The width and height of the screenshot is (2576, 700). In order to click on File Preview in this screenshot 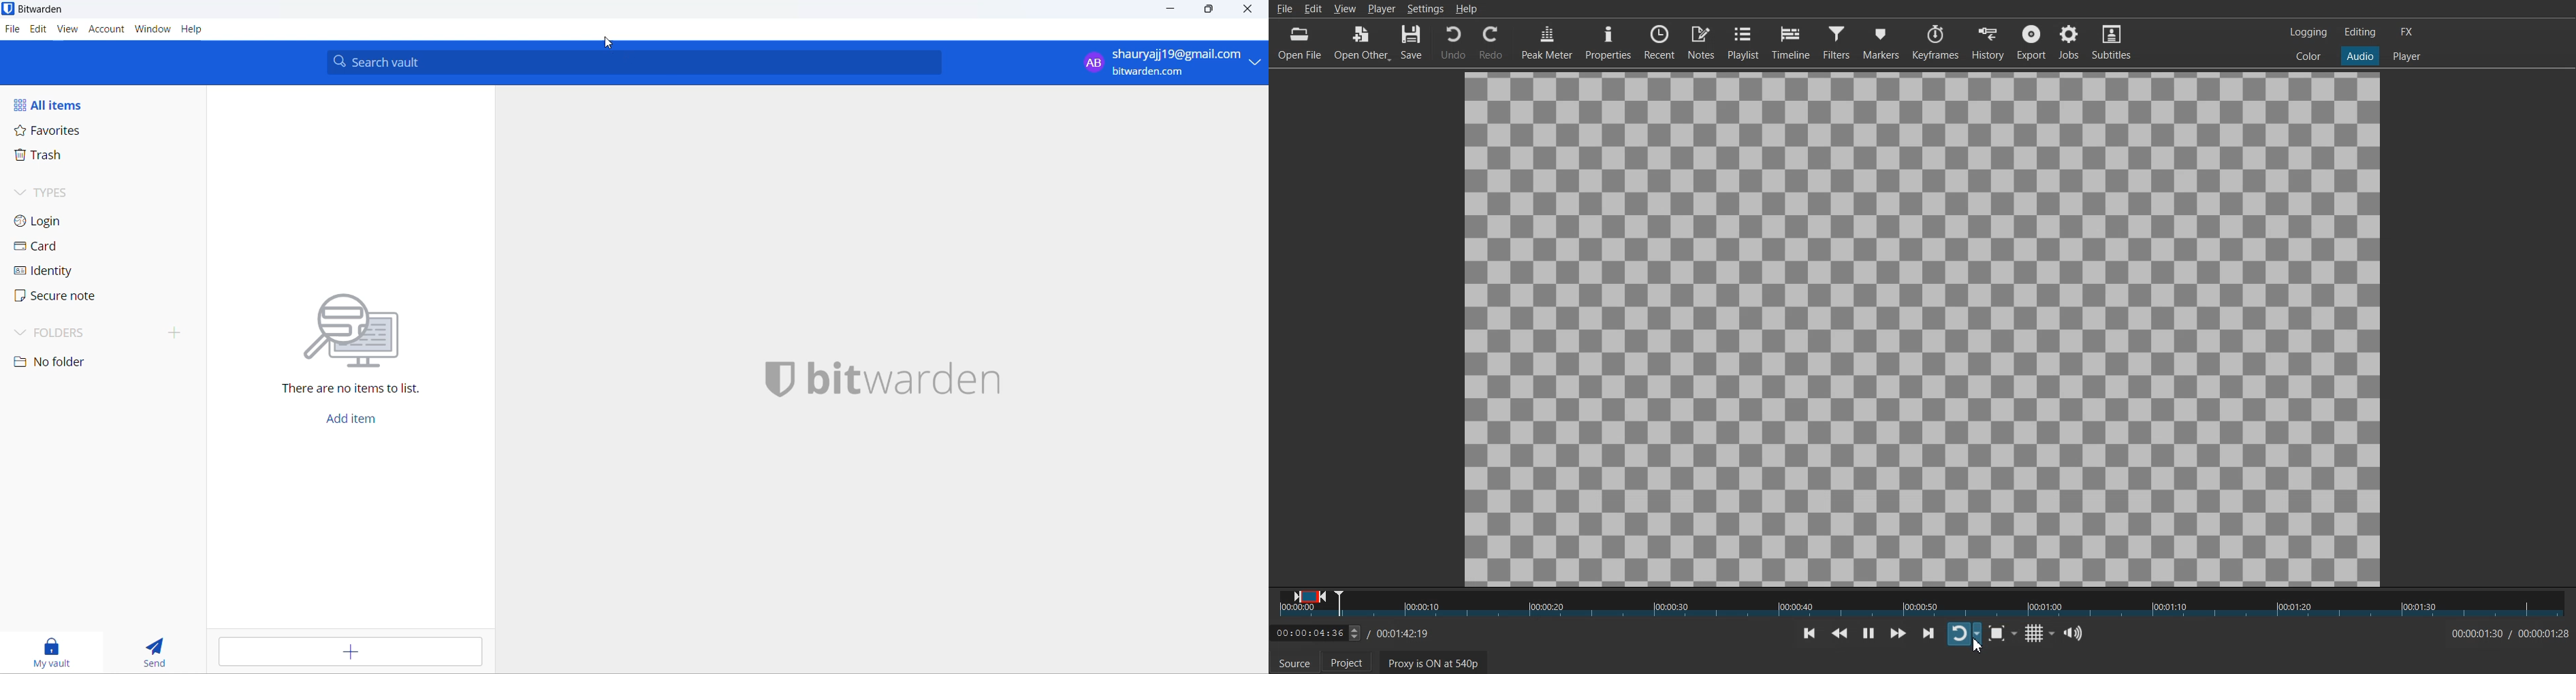, I will do `click(1922, 327)`.